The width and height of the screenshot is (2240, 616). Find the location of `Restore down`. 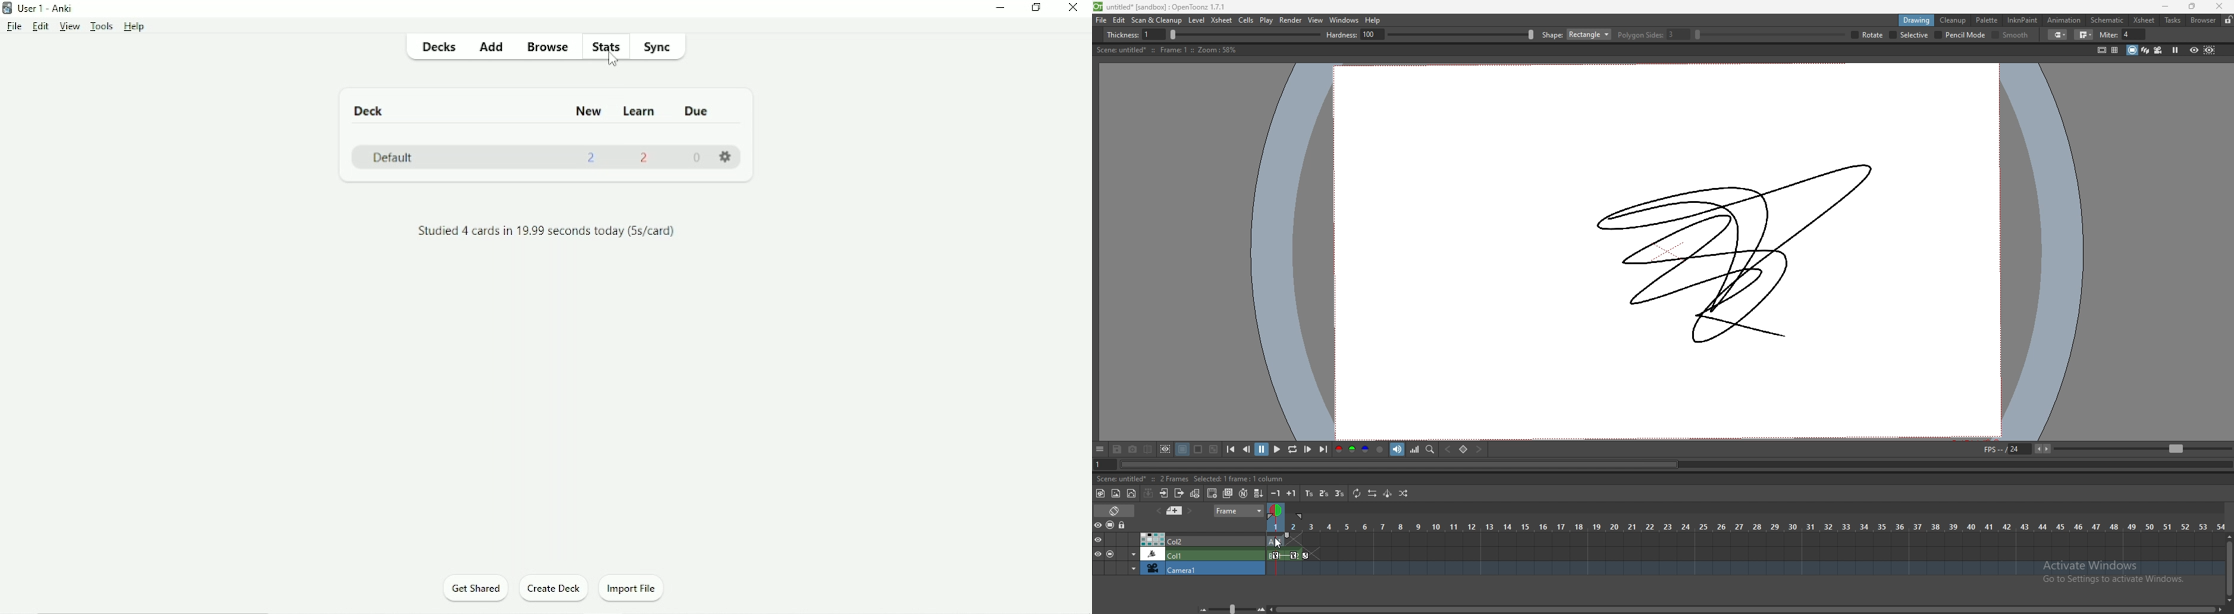

Restore down is located at coordinates (1037, 8).